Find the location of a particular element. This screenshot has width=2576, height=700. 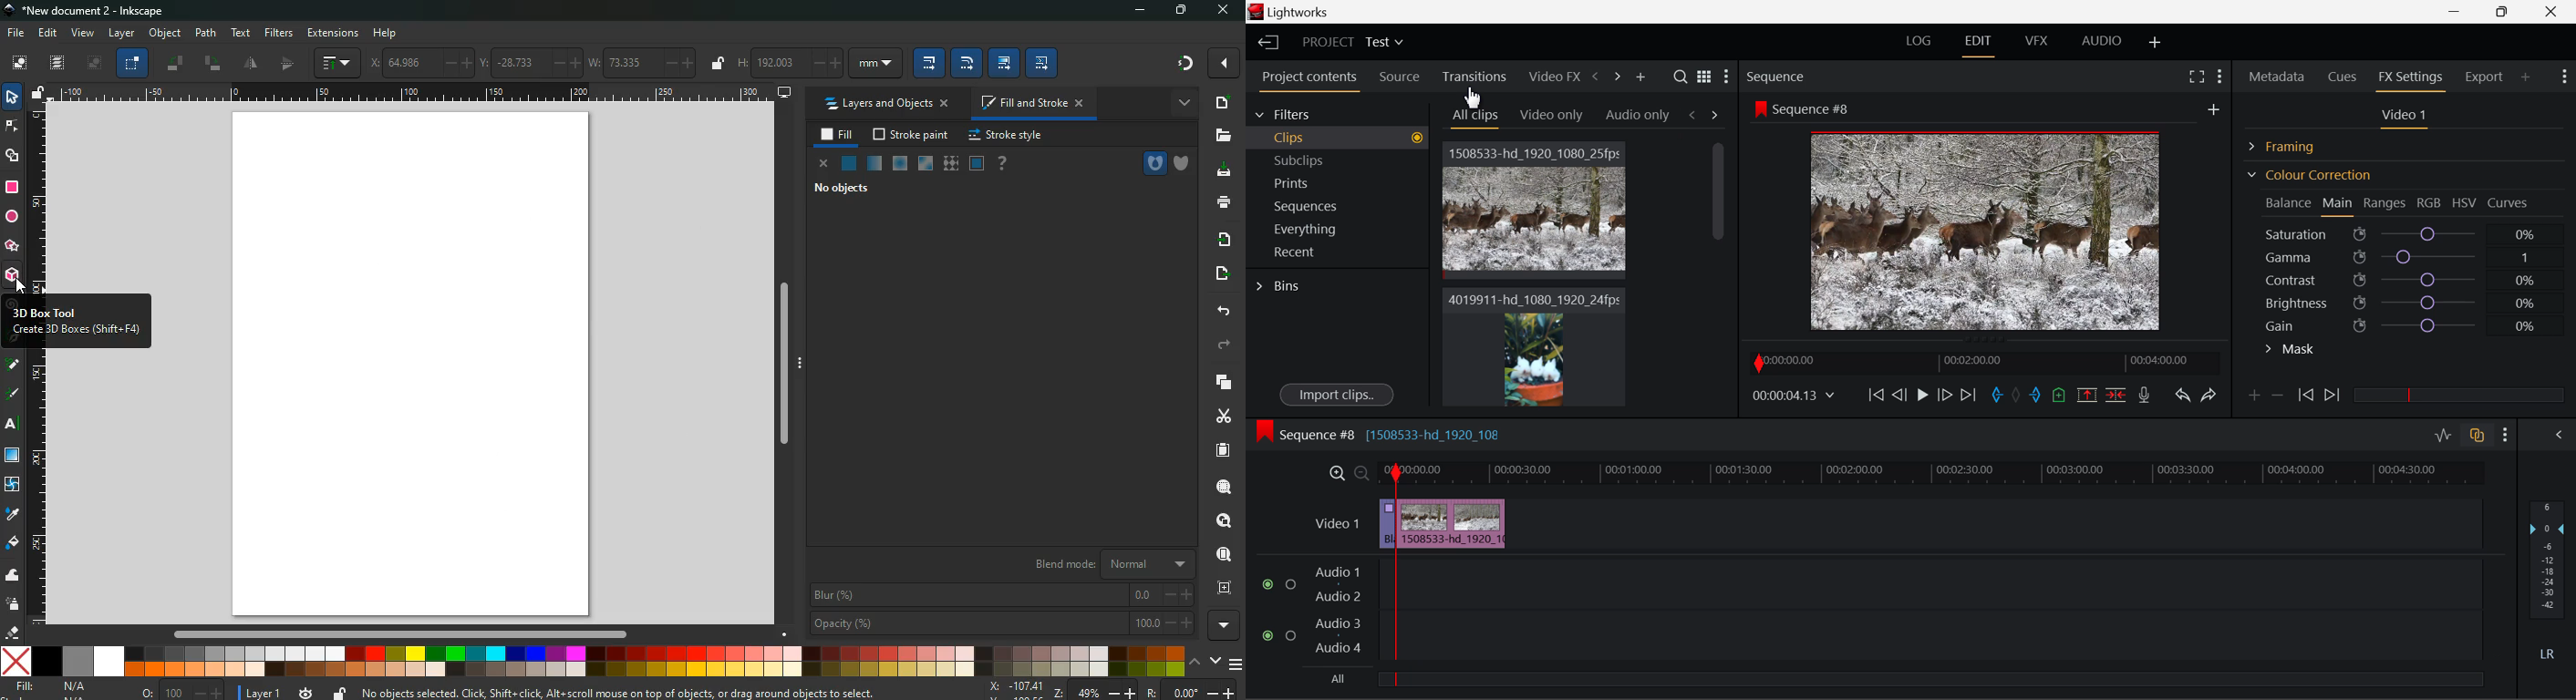

Restore Down is located at coordinates (2460, 12).